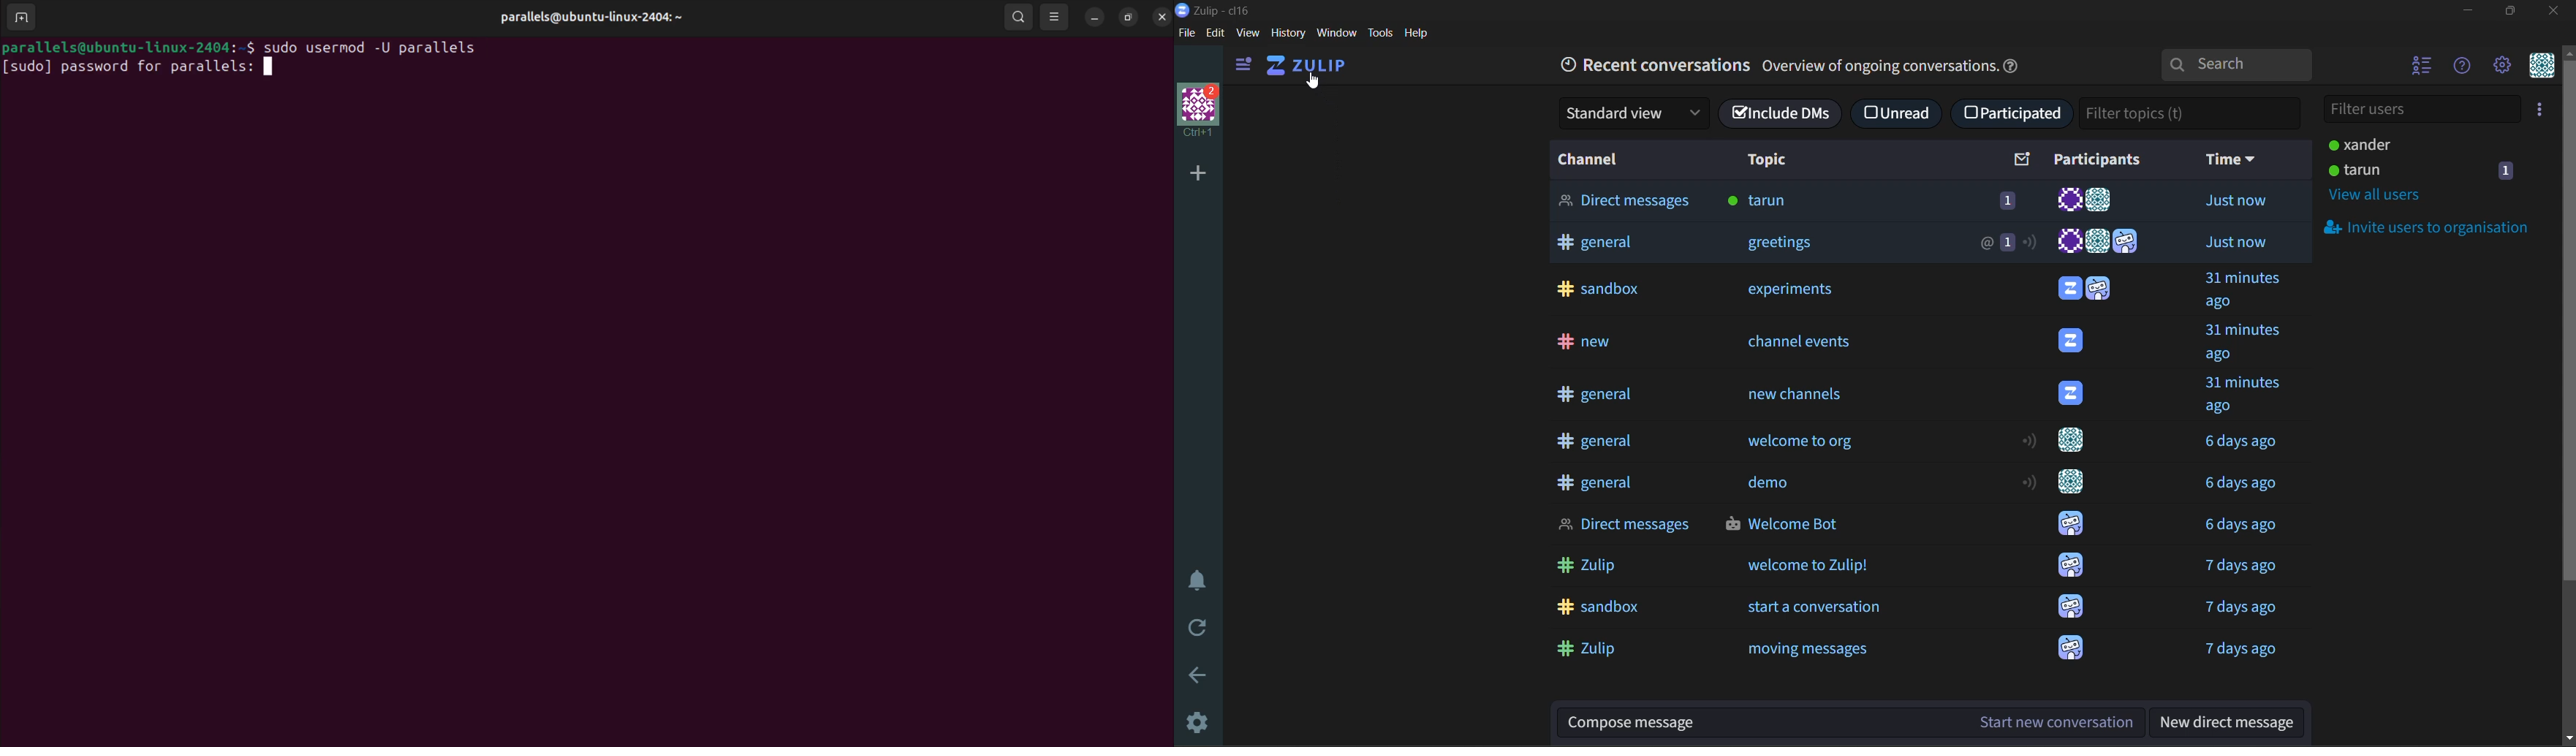 The height and width of the screenshot is (756, 2576). Describe the element at coordinates (2102, 160) in the screenshot. I see `participants` at that location.